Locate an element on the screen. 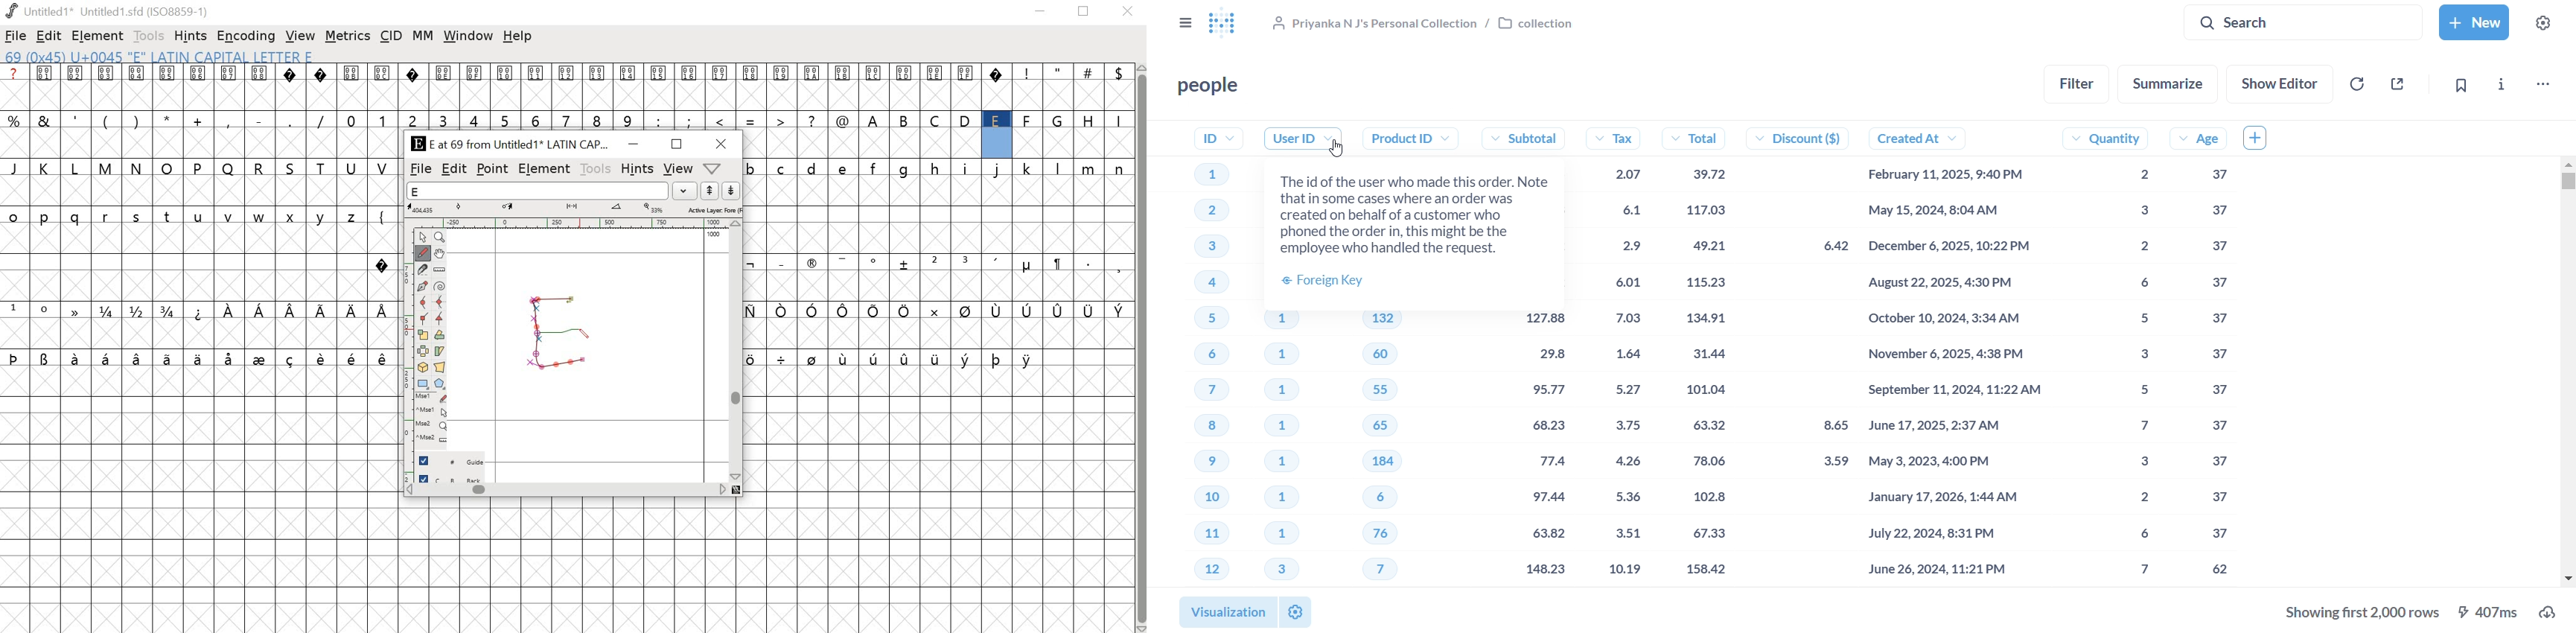 The image size is (2576, 644). 3D rotate is located at coordinates (423, 369).